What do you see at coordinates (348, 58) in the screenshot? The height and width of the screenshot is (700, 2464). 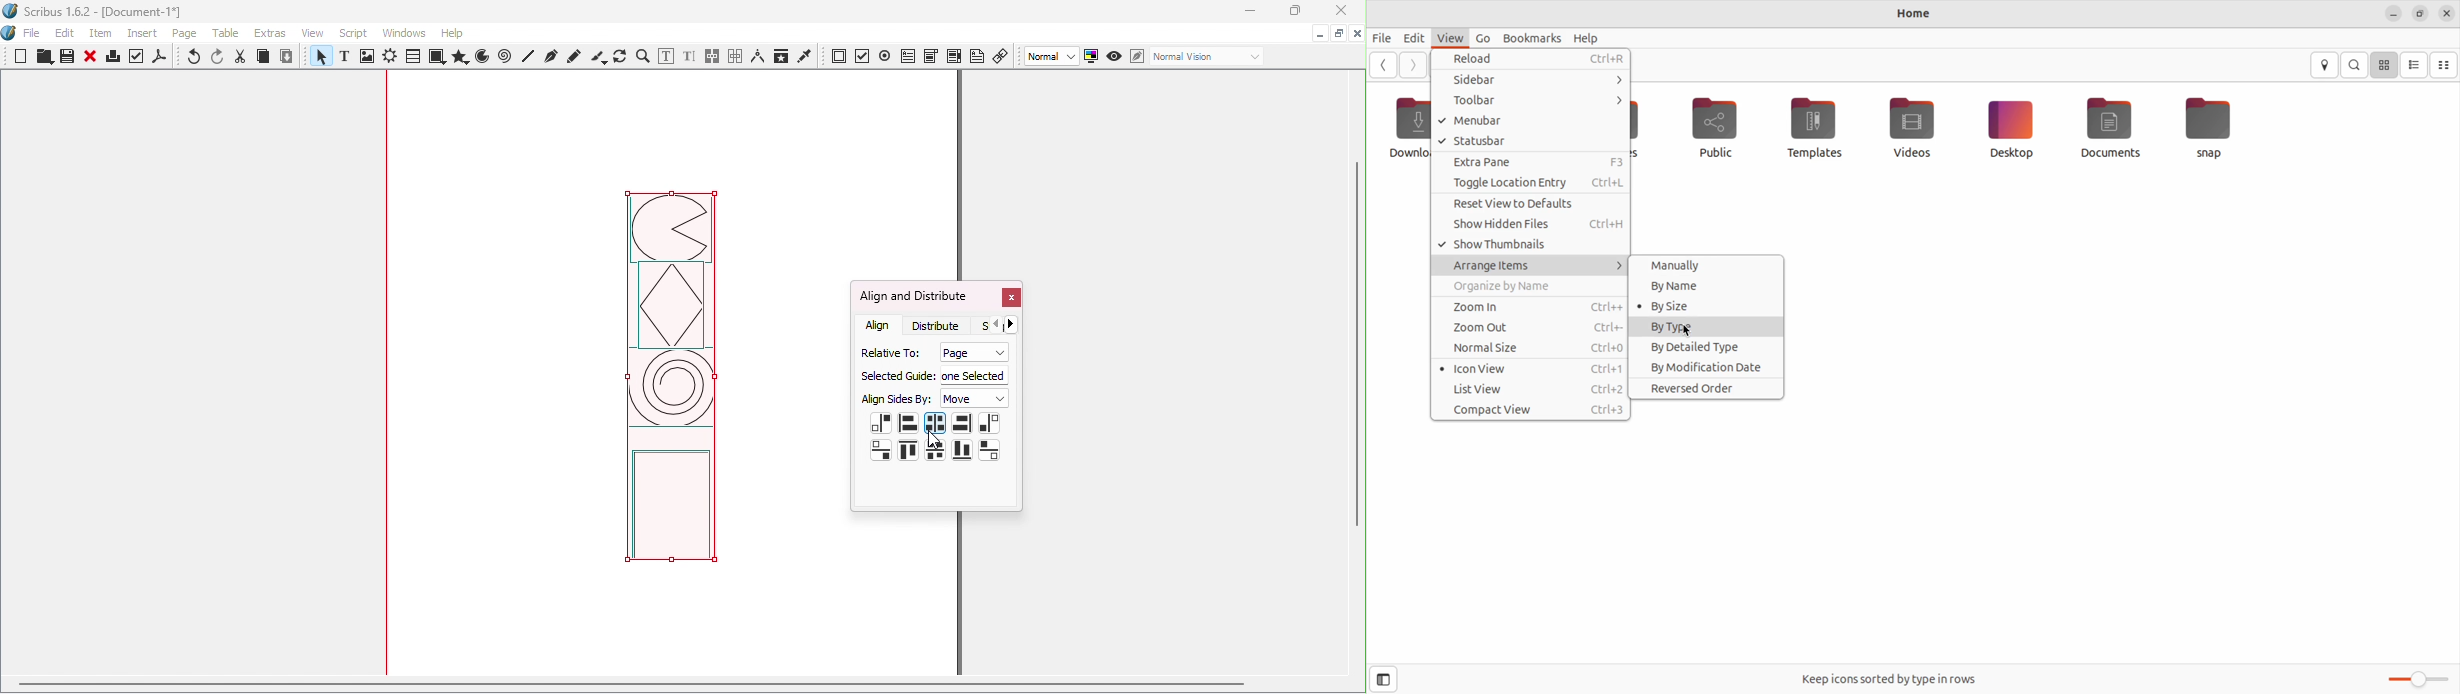 I see `Text frame` at bounding box center [348, 58].